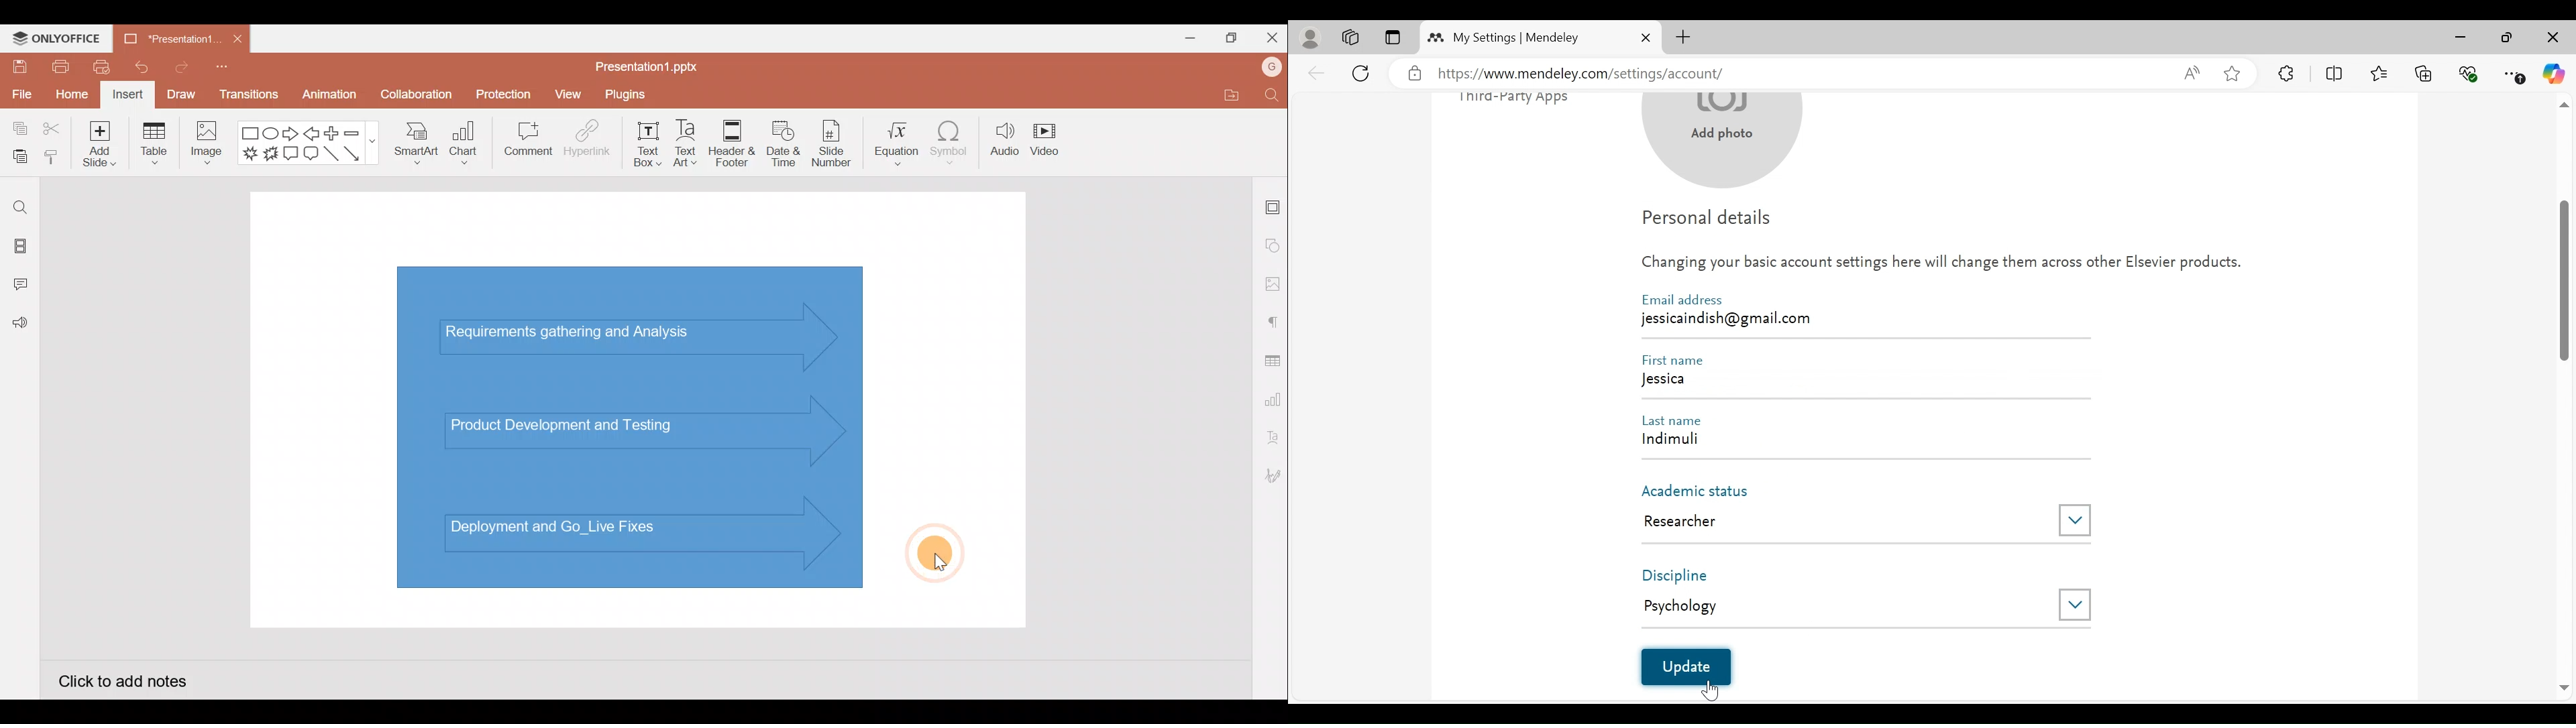  What do you see at coordinates (250, 153) in the screenshot?
I see `Explosion 1` at bounding box center [250, 153].